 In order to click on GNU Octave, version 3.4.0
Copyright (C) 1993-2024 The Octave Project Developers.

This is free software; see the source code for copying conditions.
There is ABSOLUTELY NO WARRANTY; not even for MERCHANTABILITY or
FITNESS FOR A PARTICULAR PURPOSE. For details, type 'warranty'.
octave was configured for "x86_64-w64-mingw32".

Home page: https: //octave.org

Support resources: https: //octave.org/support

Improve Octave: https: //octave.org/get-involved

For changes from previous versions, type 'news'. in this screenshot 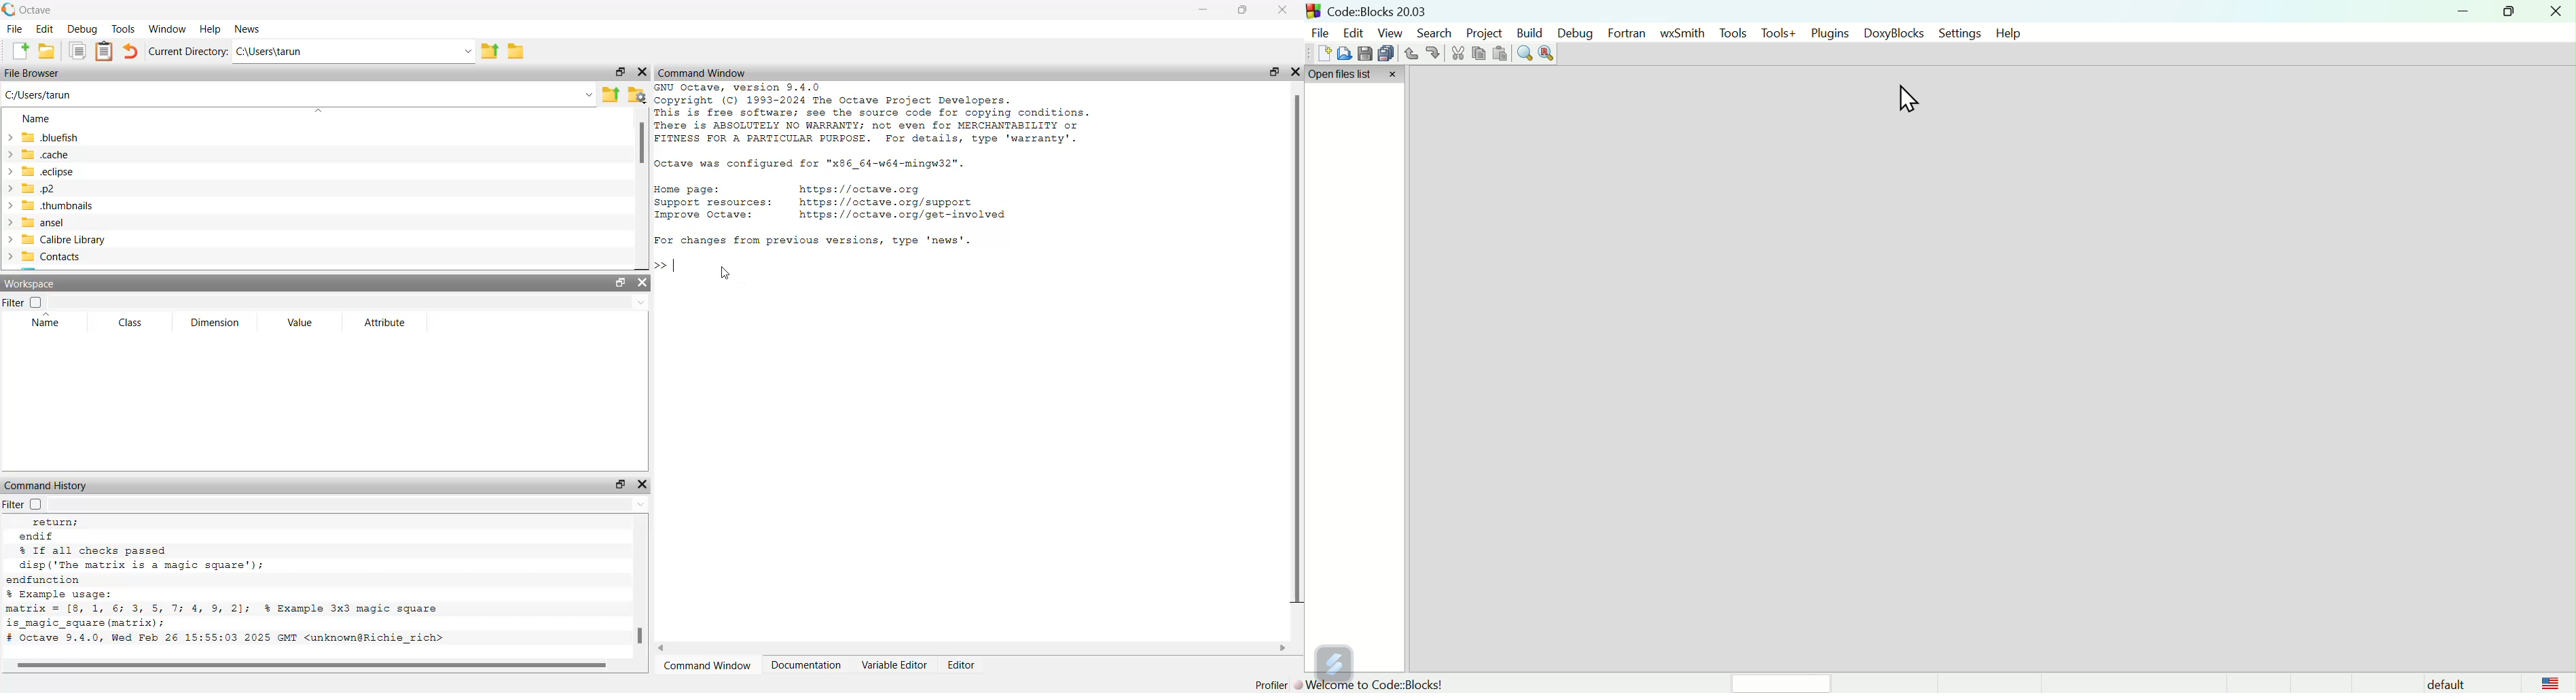, I will do `click(873, 166)`.